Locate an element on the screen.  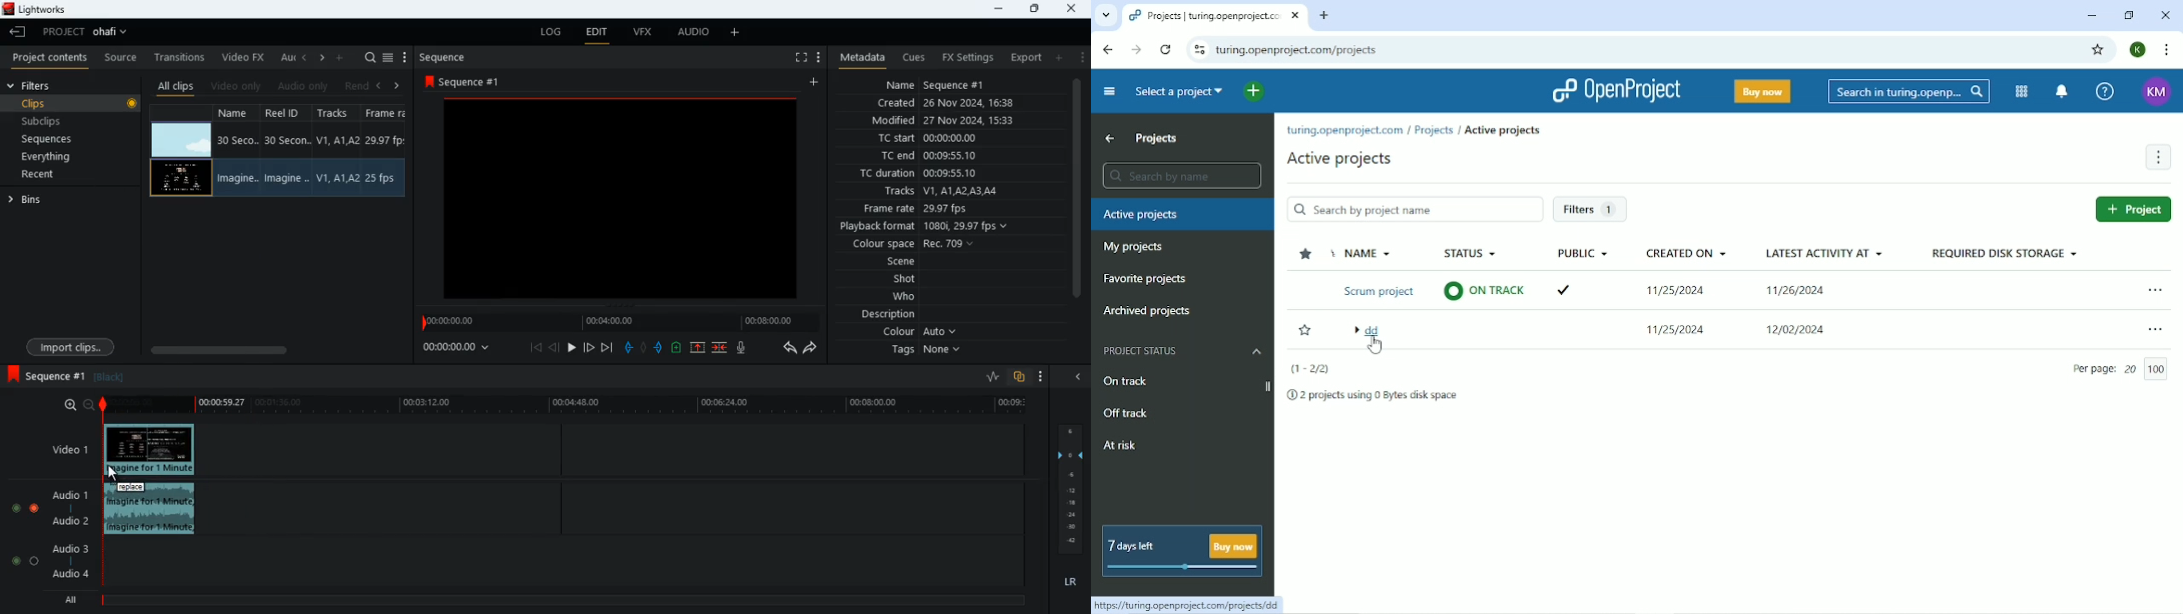
Status is located at coordinates (1487, 277).